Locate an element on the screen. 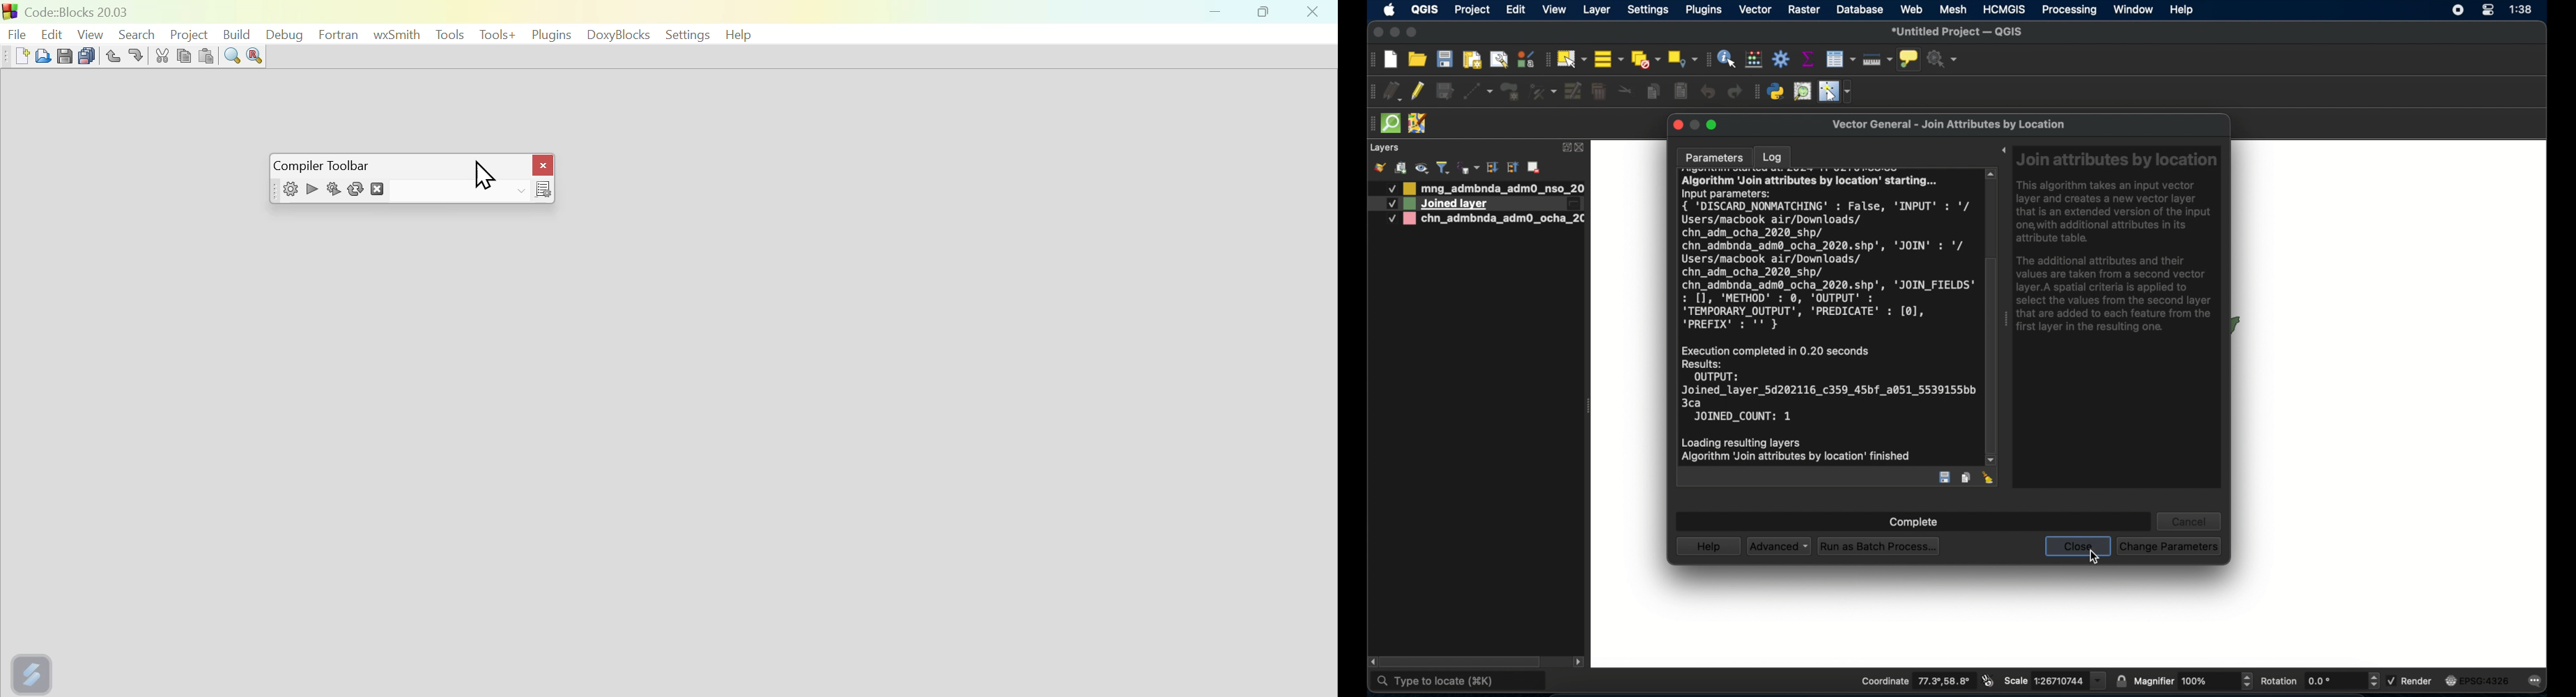  plugins toolbar is located at coordinates (1757, 92).